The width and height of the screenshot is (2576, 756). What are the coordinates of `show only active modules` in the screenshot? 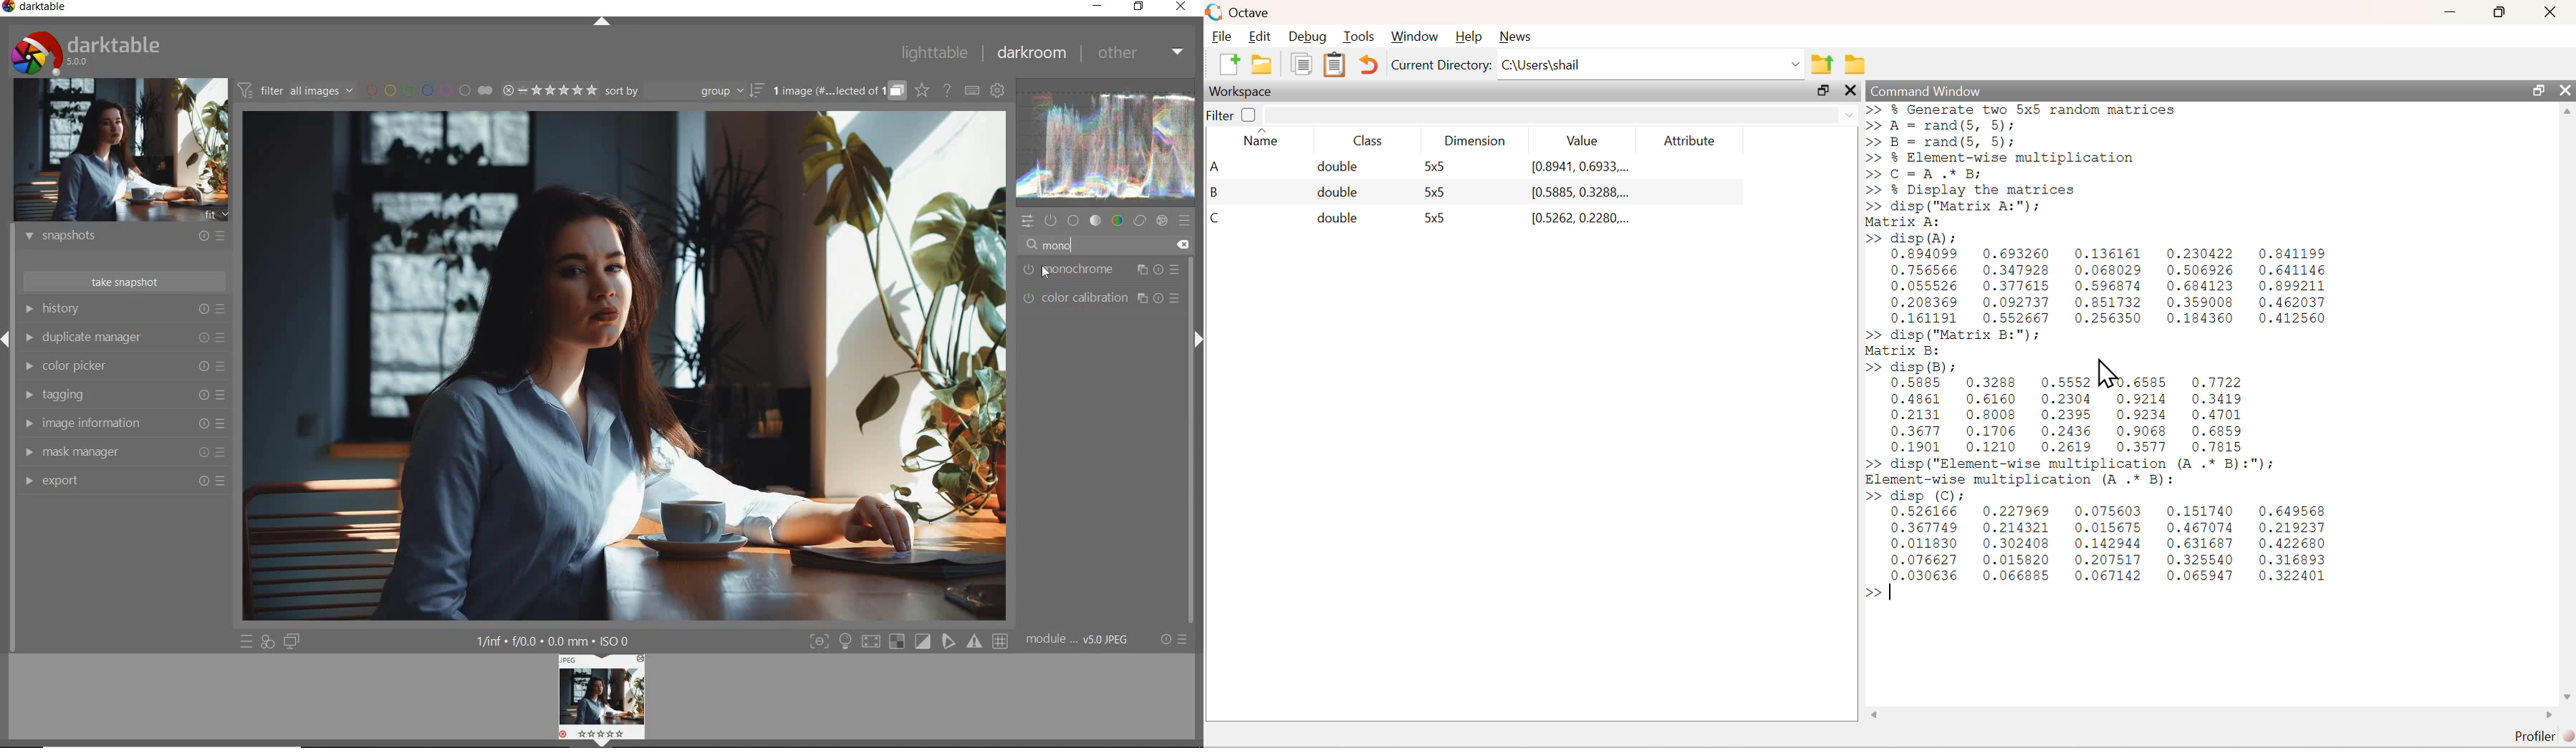 It's located at (1052, 219).